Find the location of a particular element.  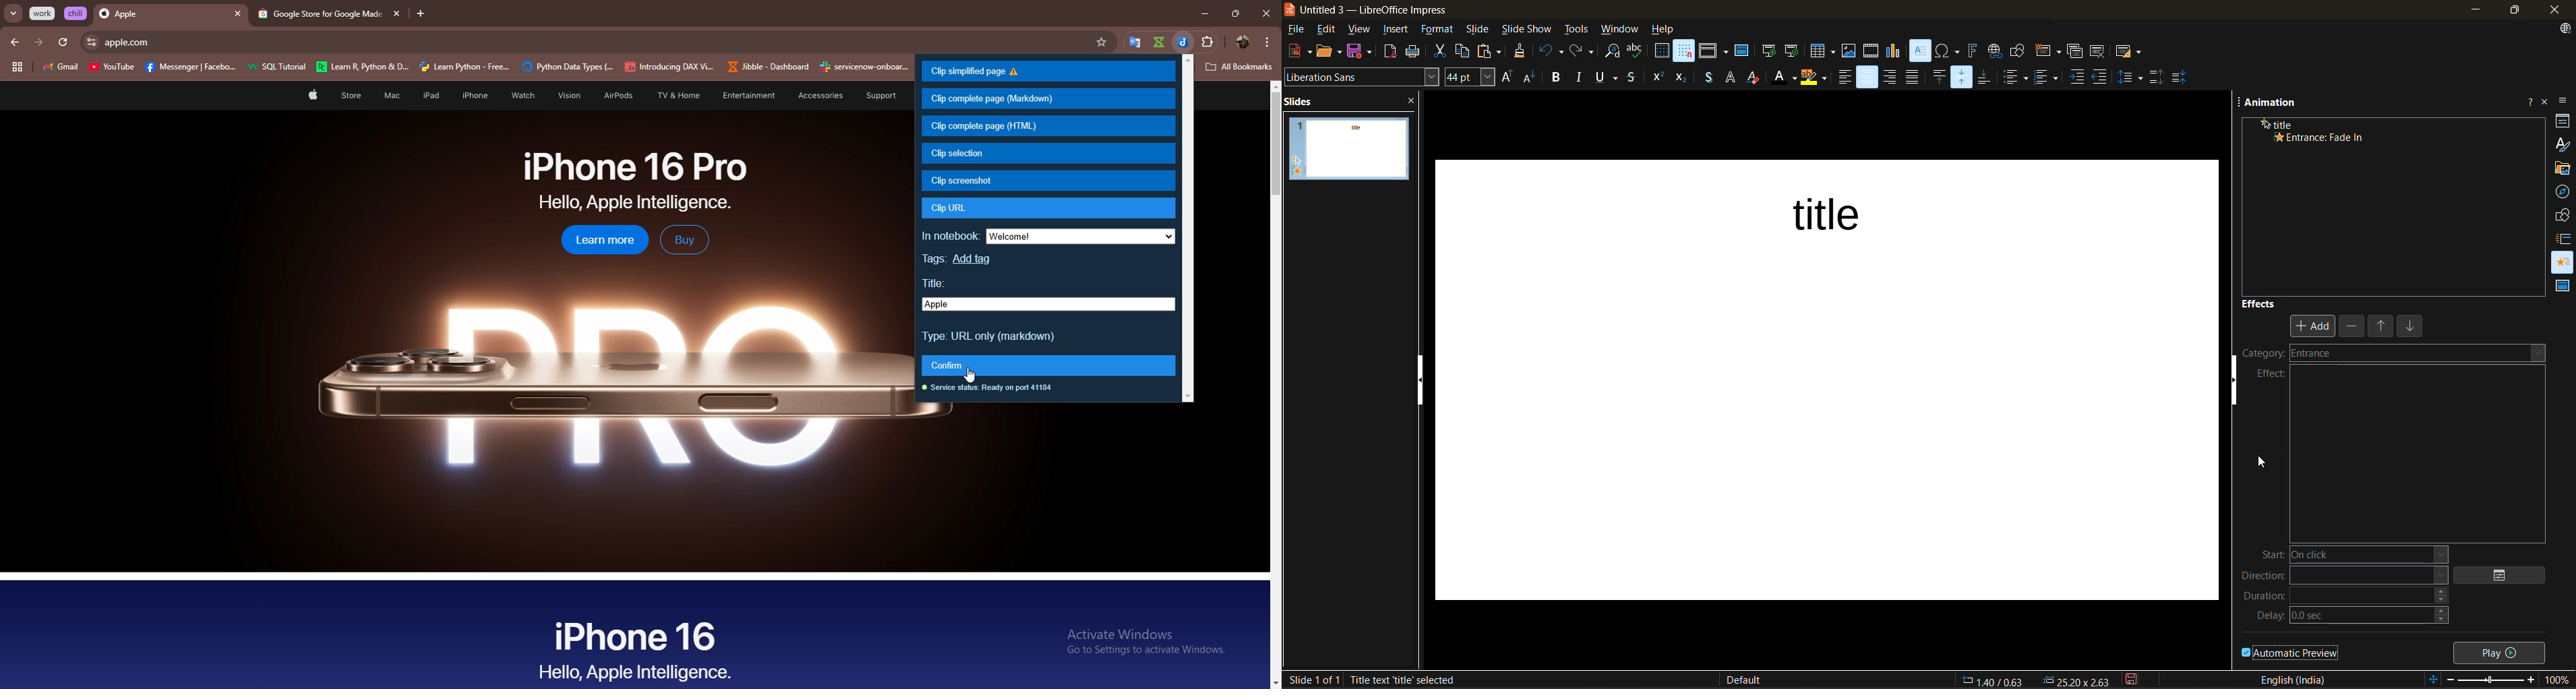

close tab is located at coordinates (395, 13).